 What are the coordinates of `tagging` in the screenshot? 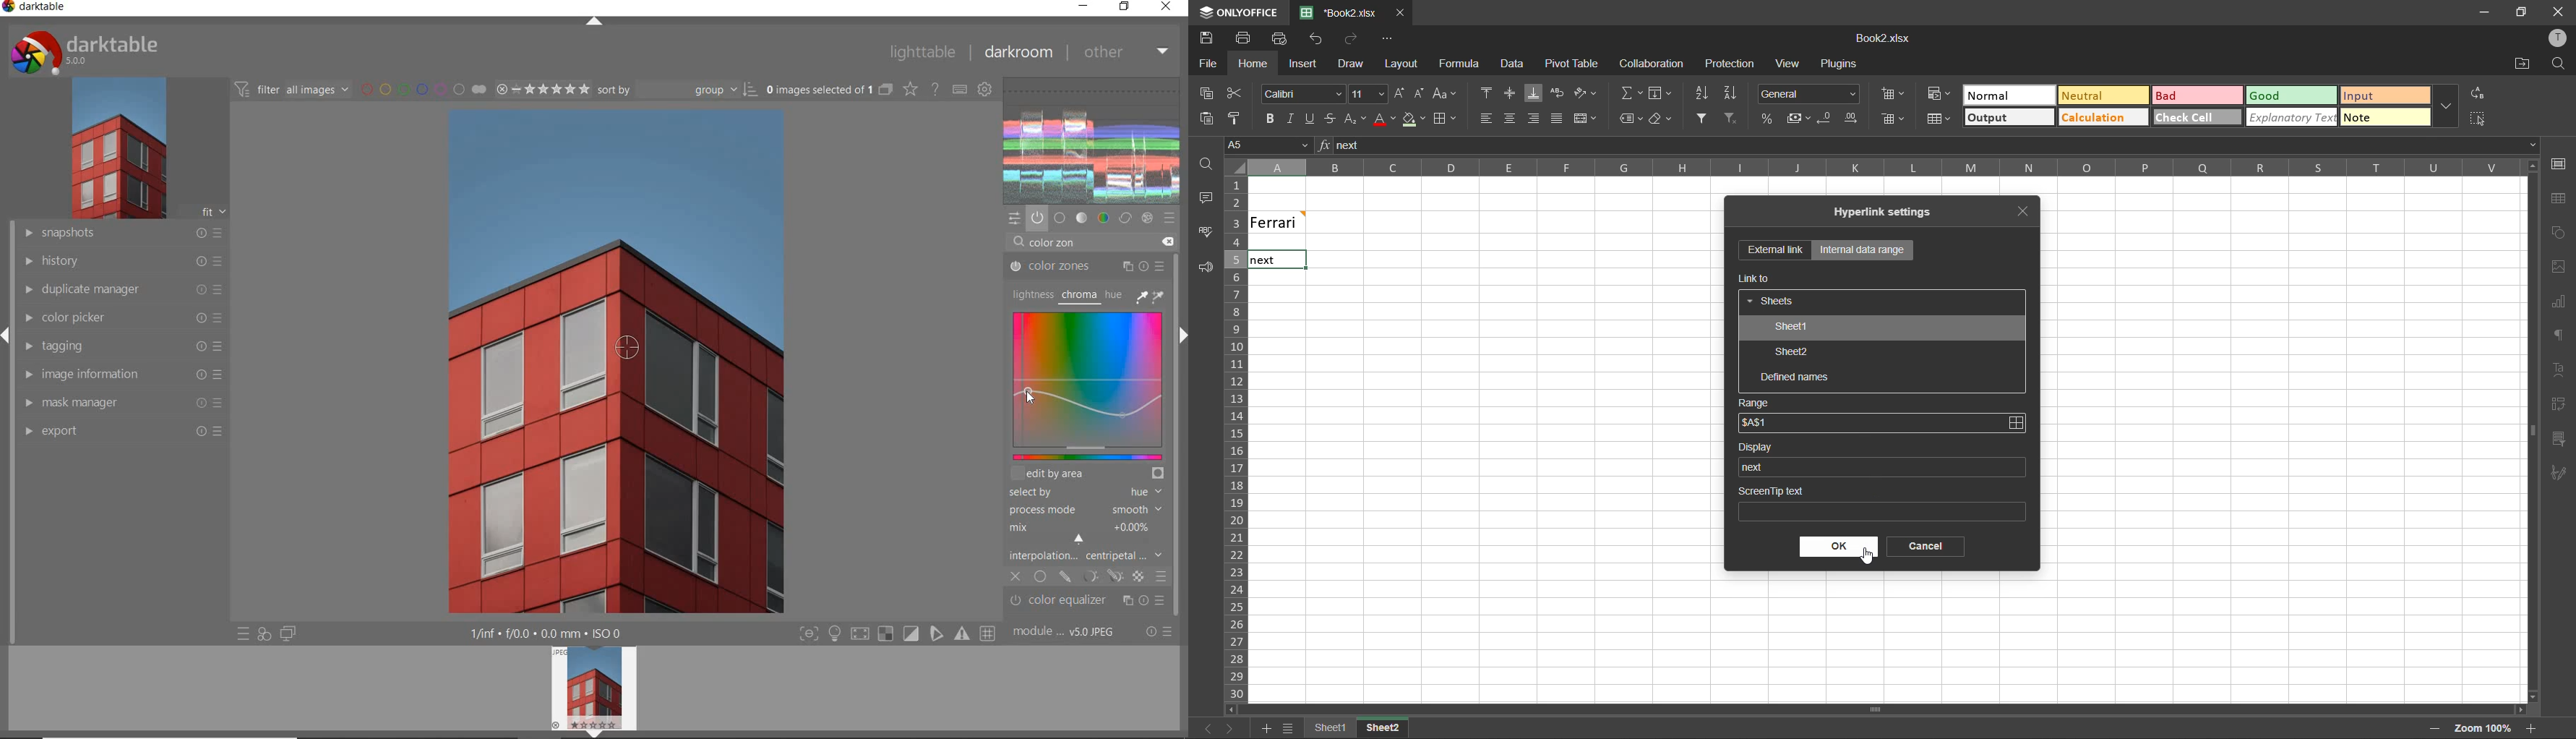 It's located at (120, 347).